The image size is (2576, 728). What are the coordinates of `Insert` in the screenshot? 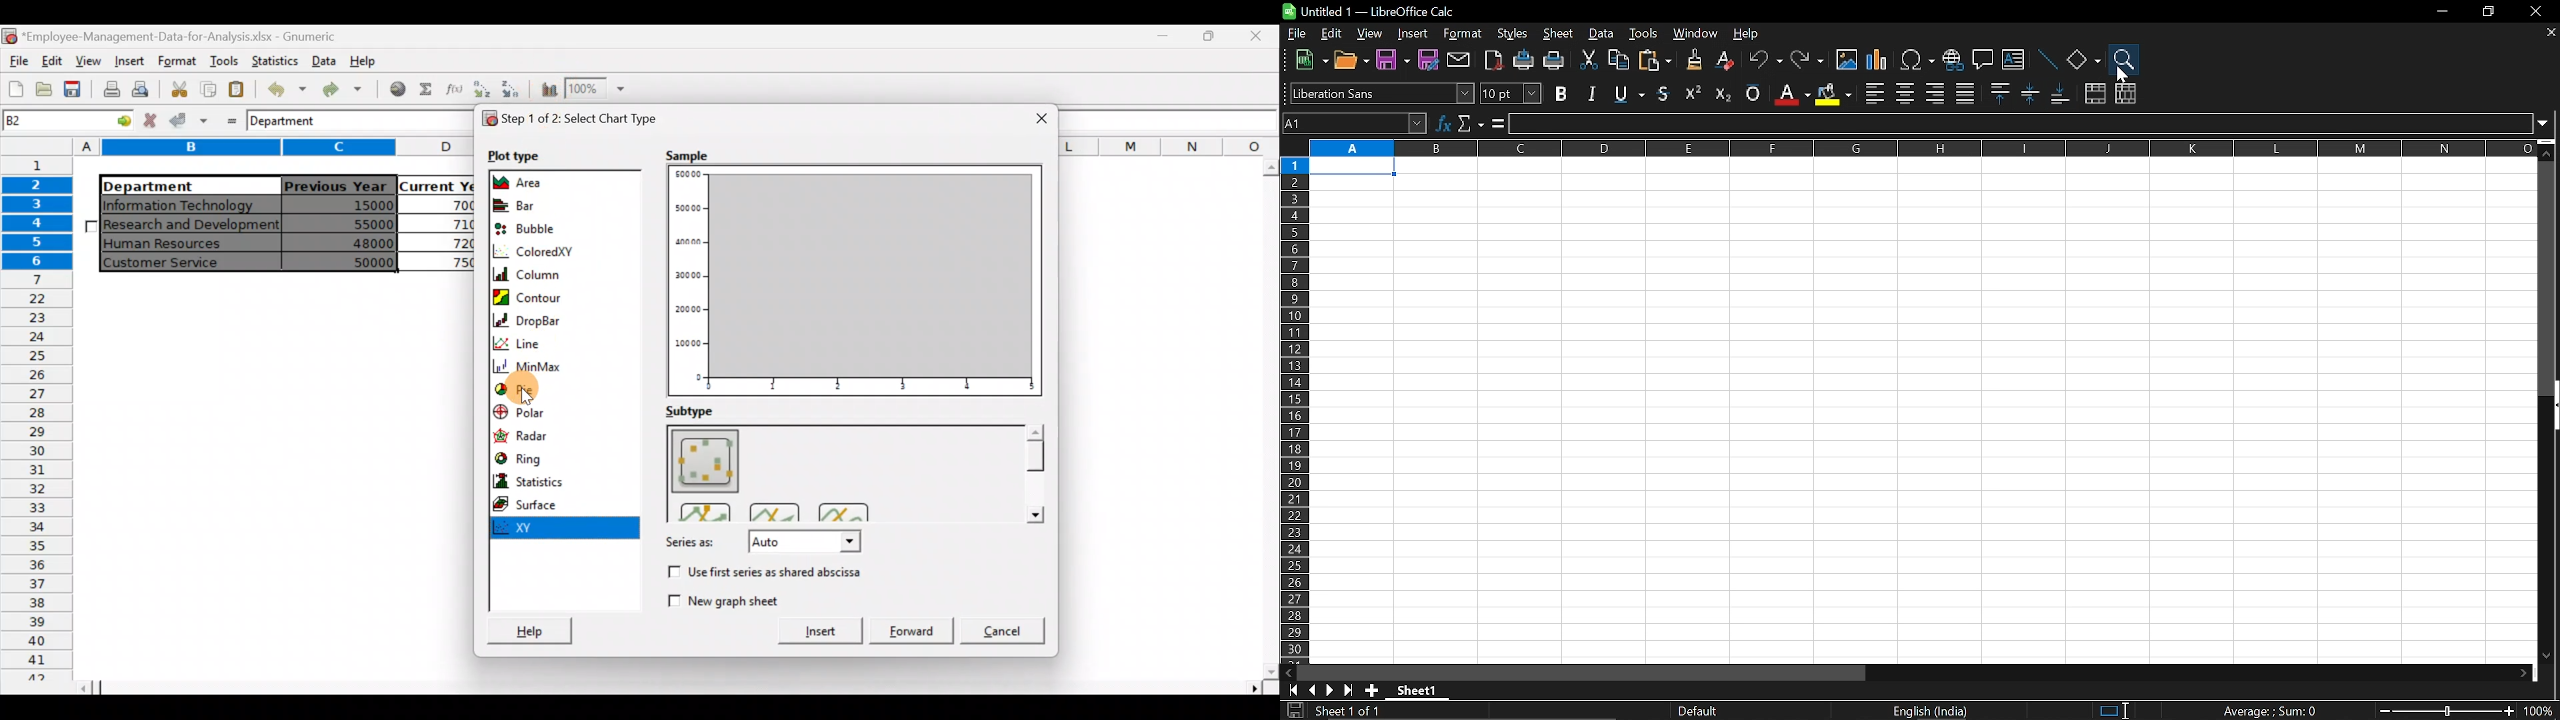 It's located at (128, 60).